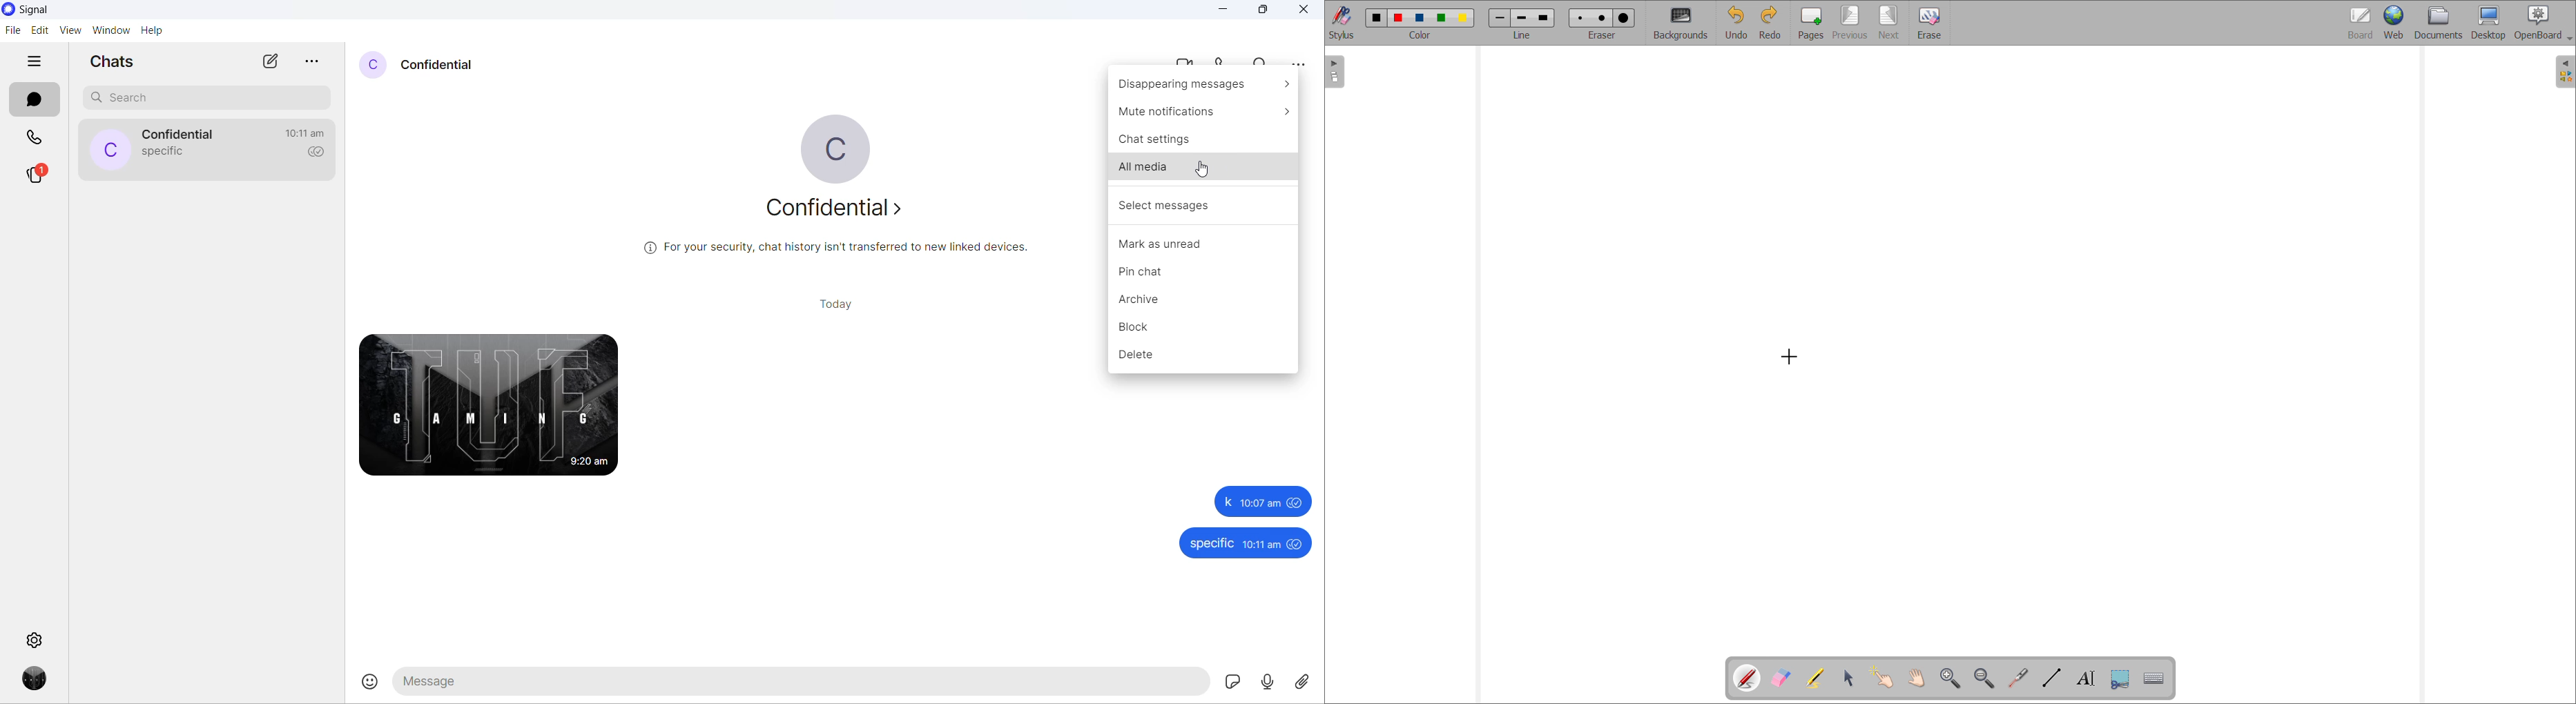  I want to click on today heading, so click(835, 302).